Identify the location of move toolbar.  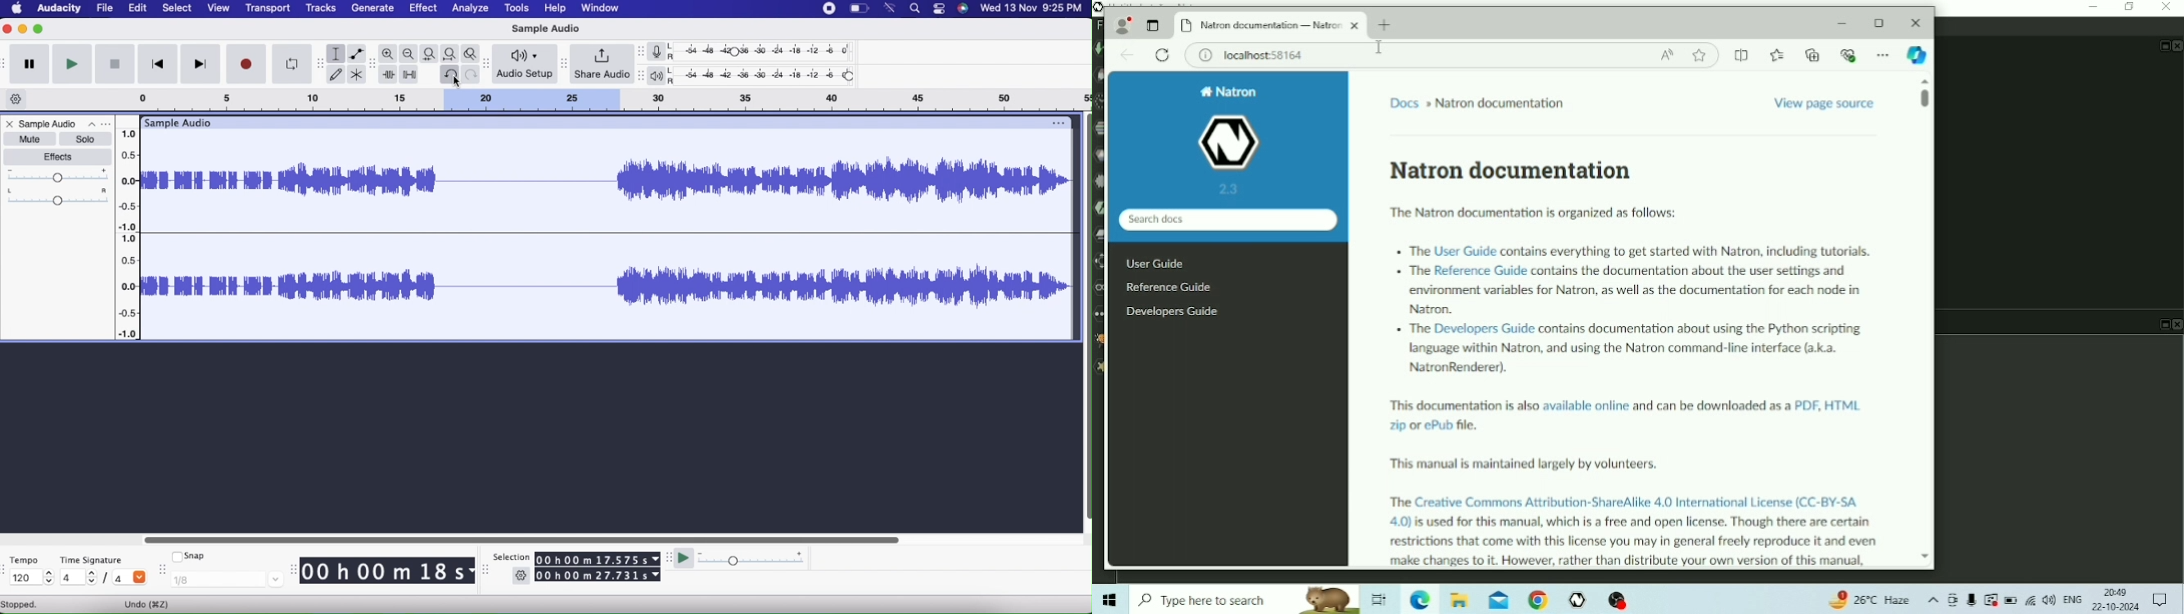
(370, 63).